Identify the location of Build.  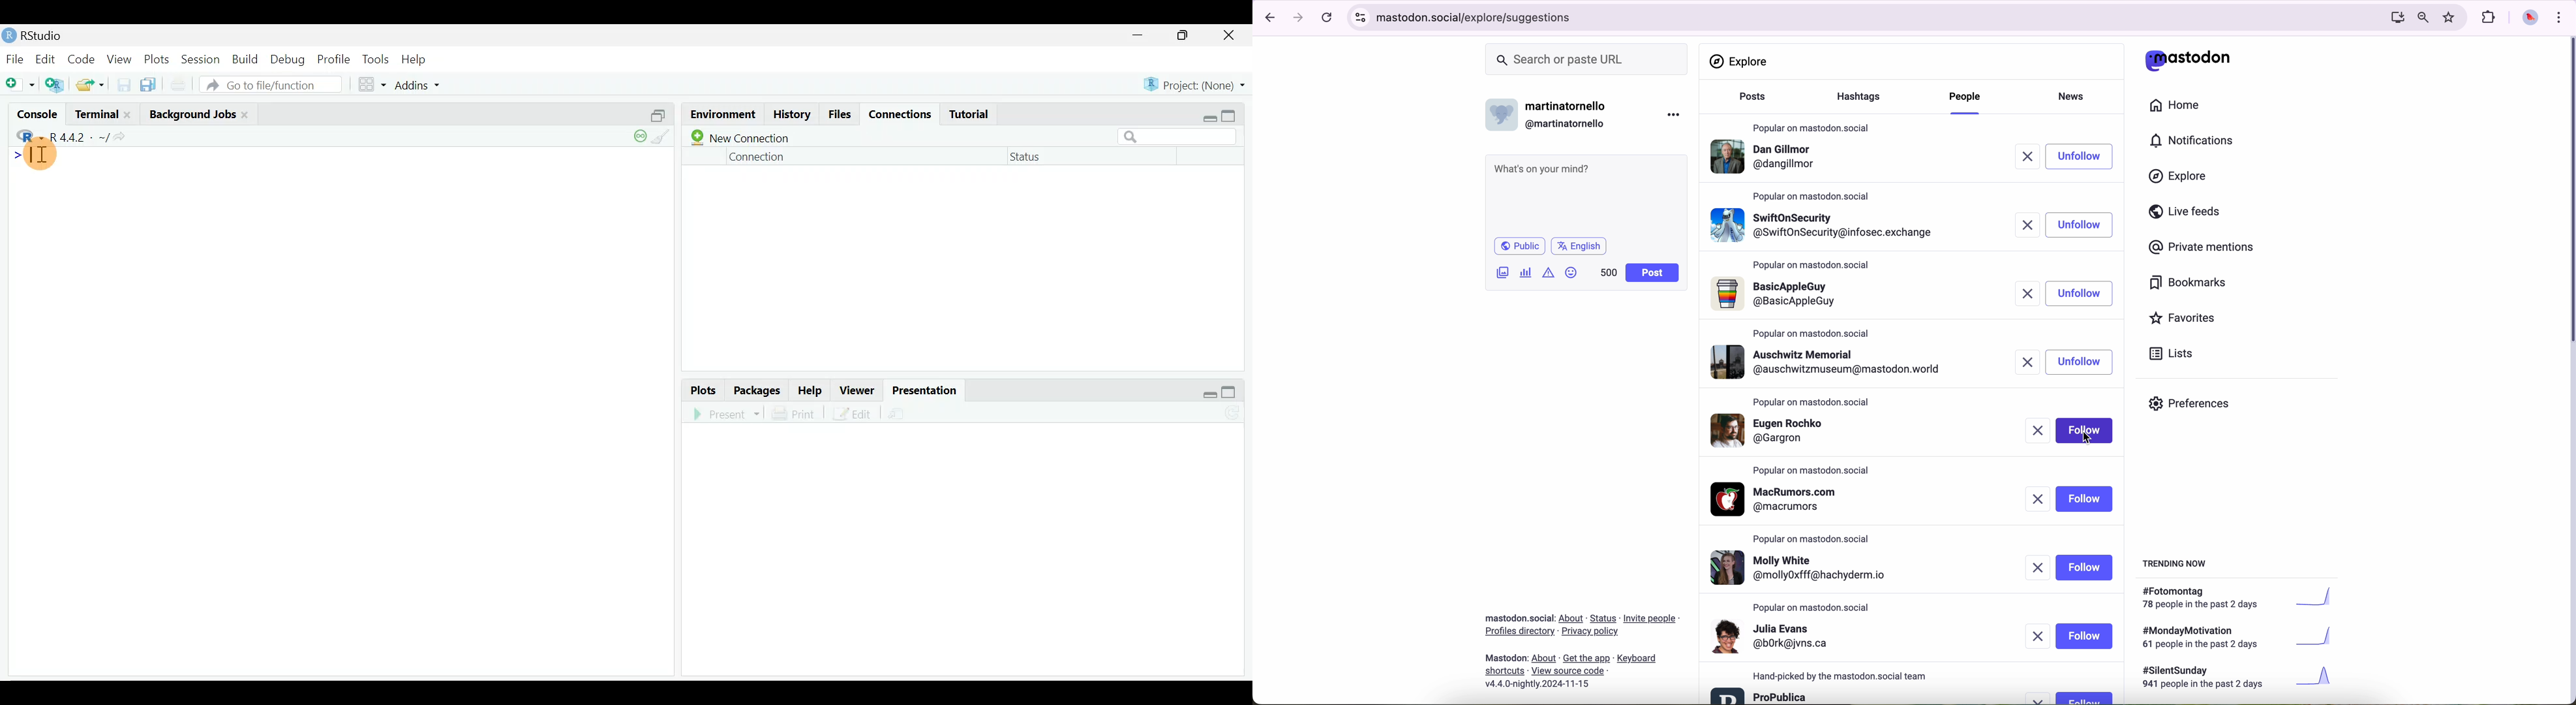
(246, 59).